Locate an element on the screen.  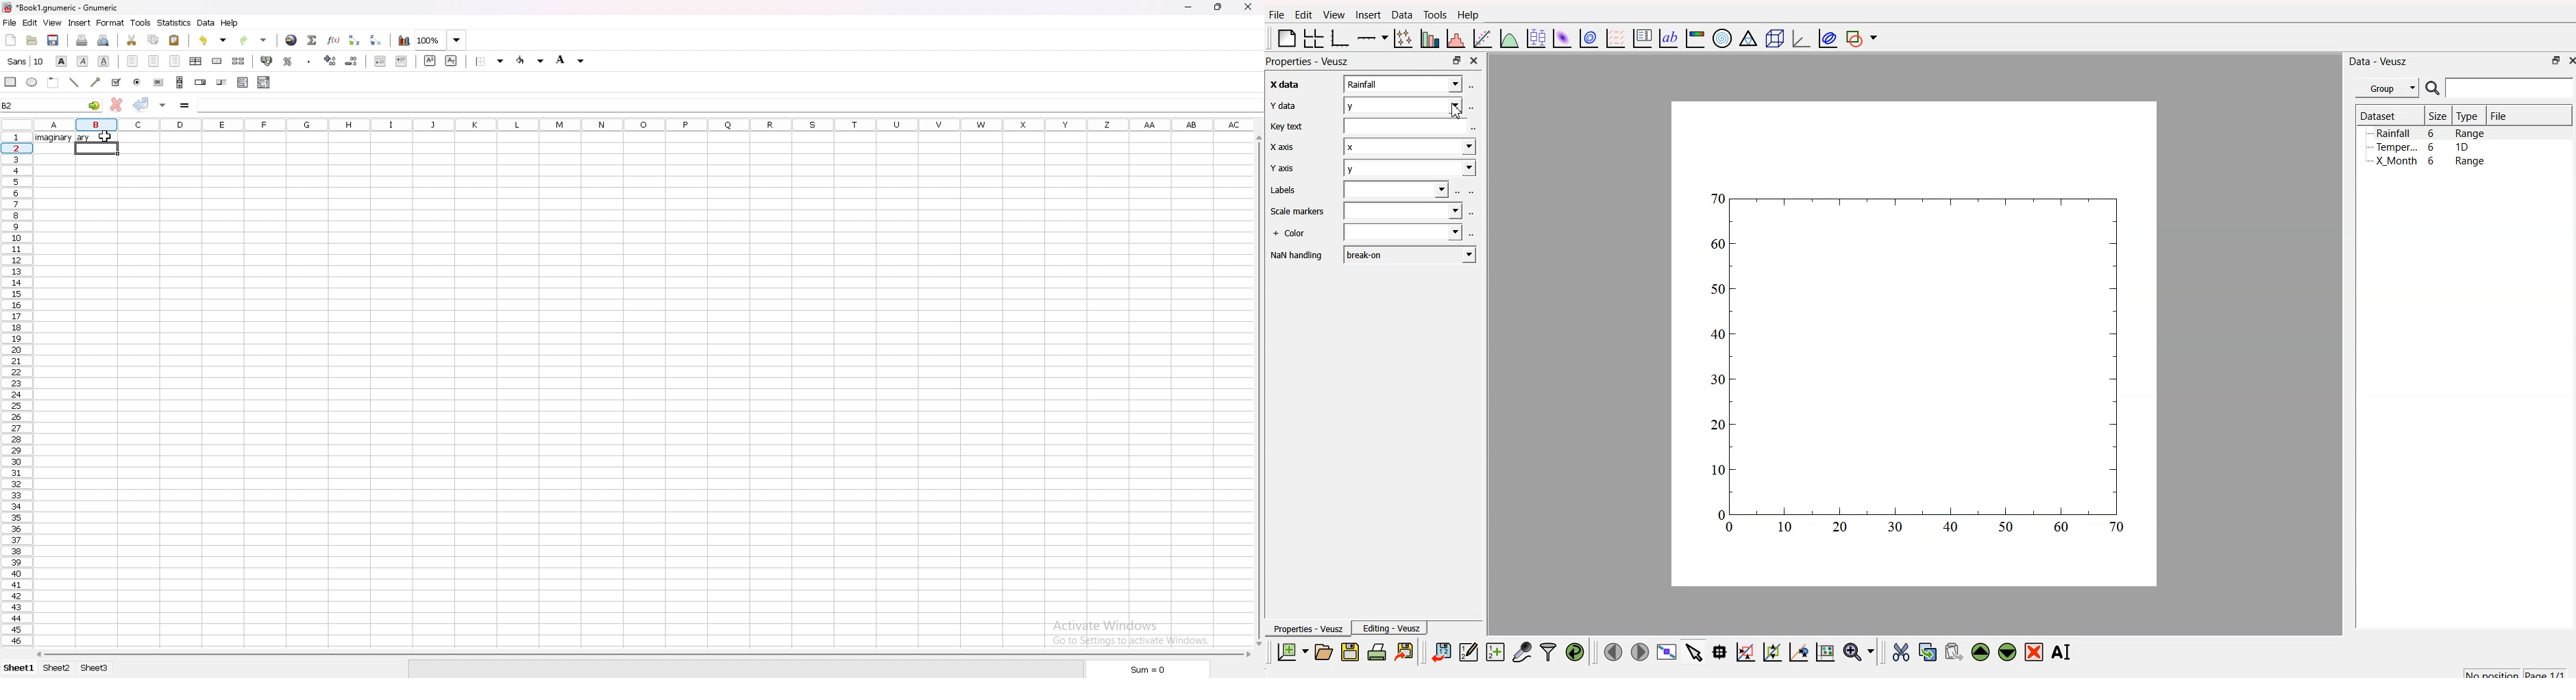
Data is located at coordinates (1399, 16).